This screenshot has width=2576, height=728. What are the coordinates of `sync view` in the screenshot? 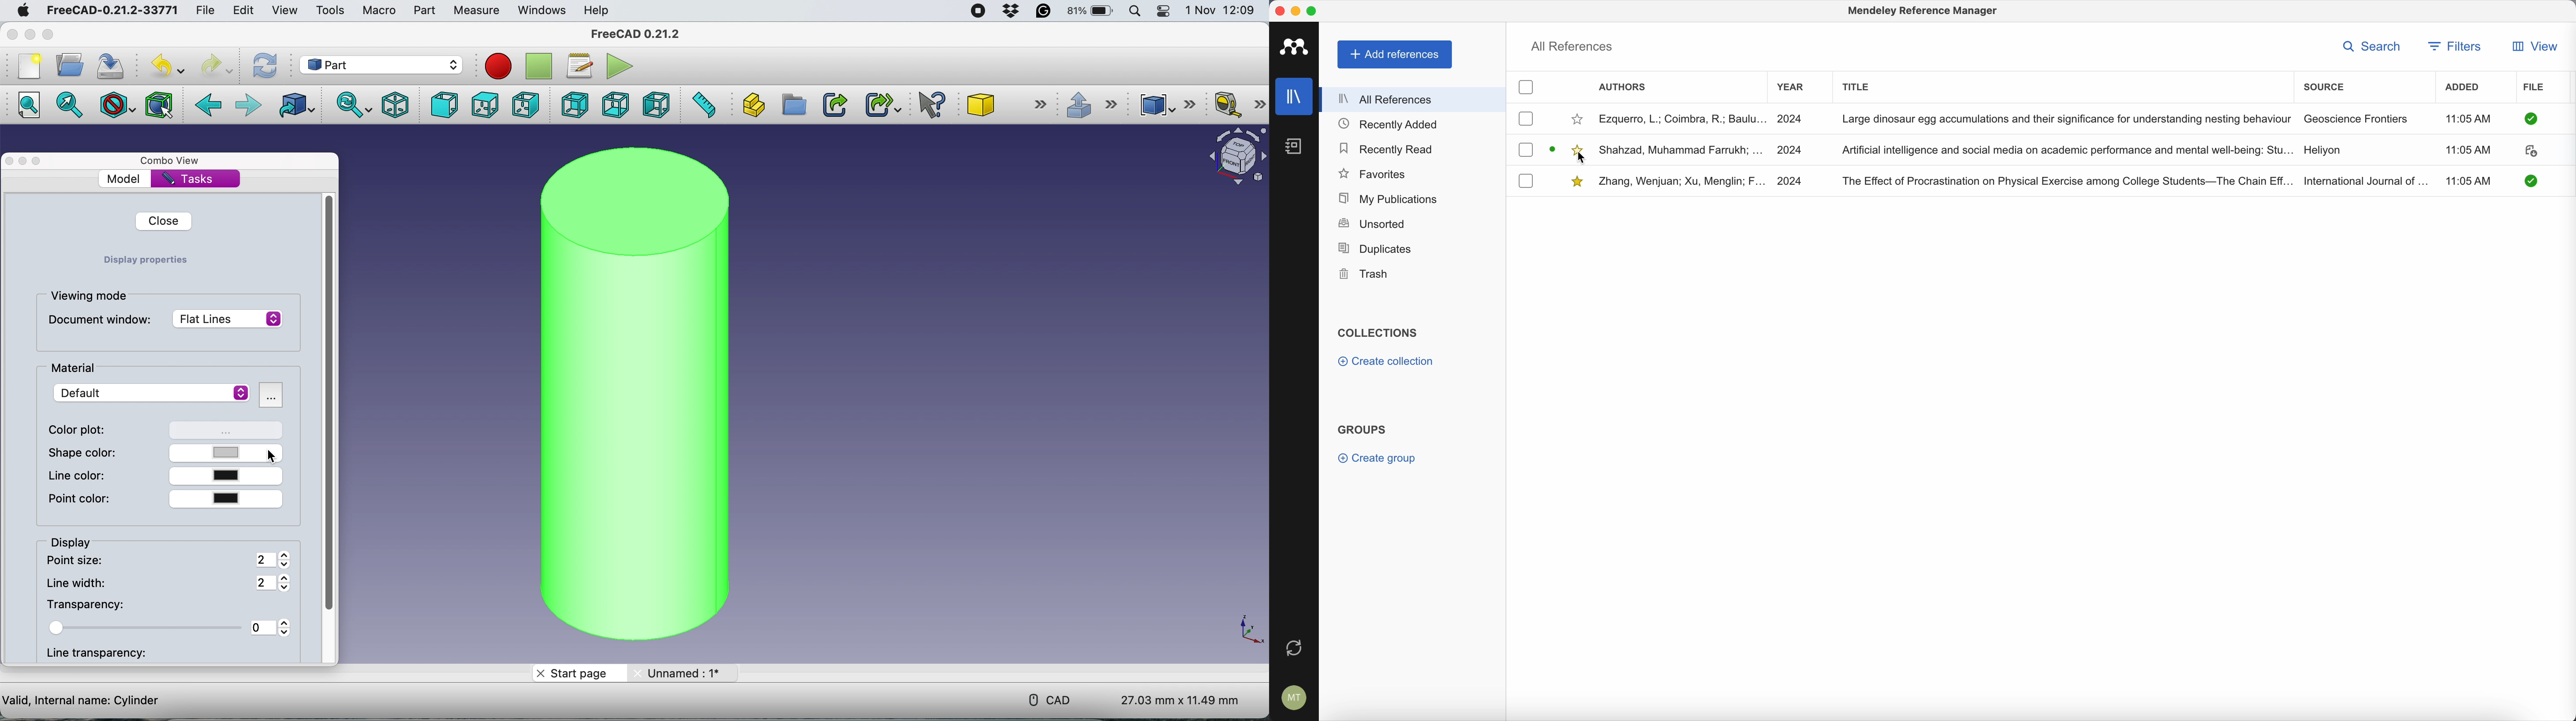 It's located at (351, 104).